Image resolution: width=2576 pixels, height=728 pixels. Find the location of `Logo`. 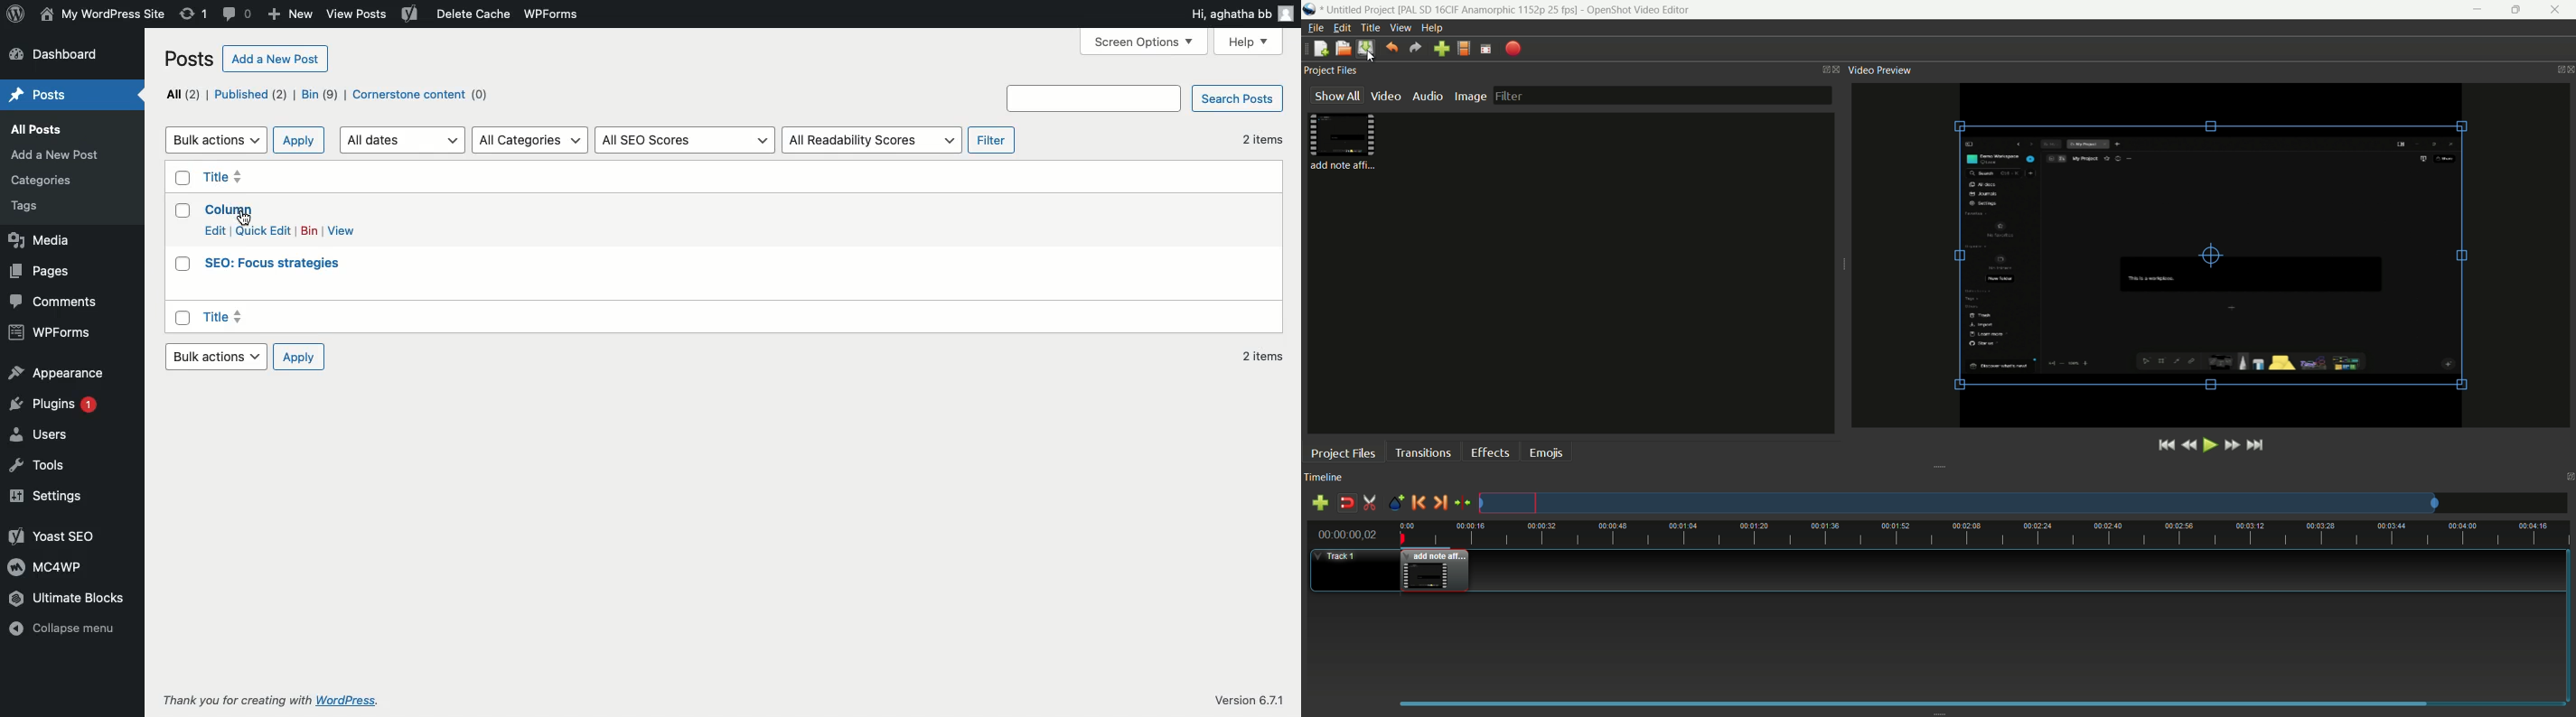

Logo is located at coordinates (14, 14).